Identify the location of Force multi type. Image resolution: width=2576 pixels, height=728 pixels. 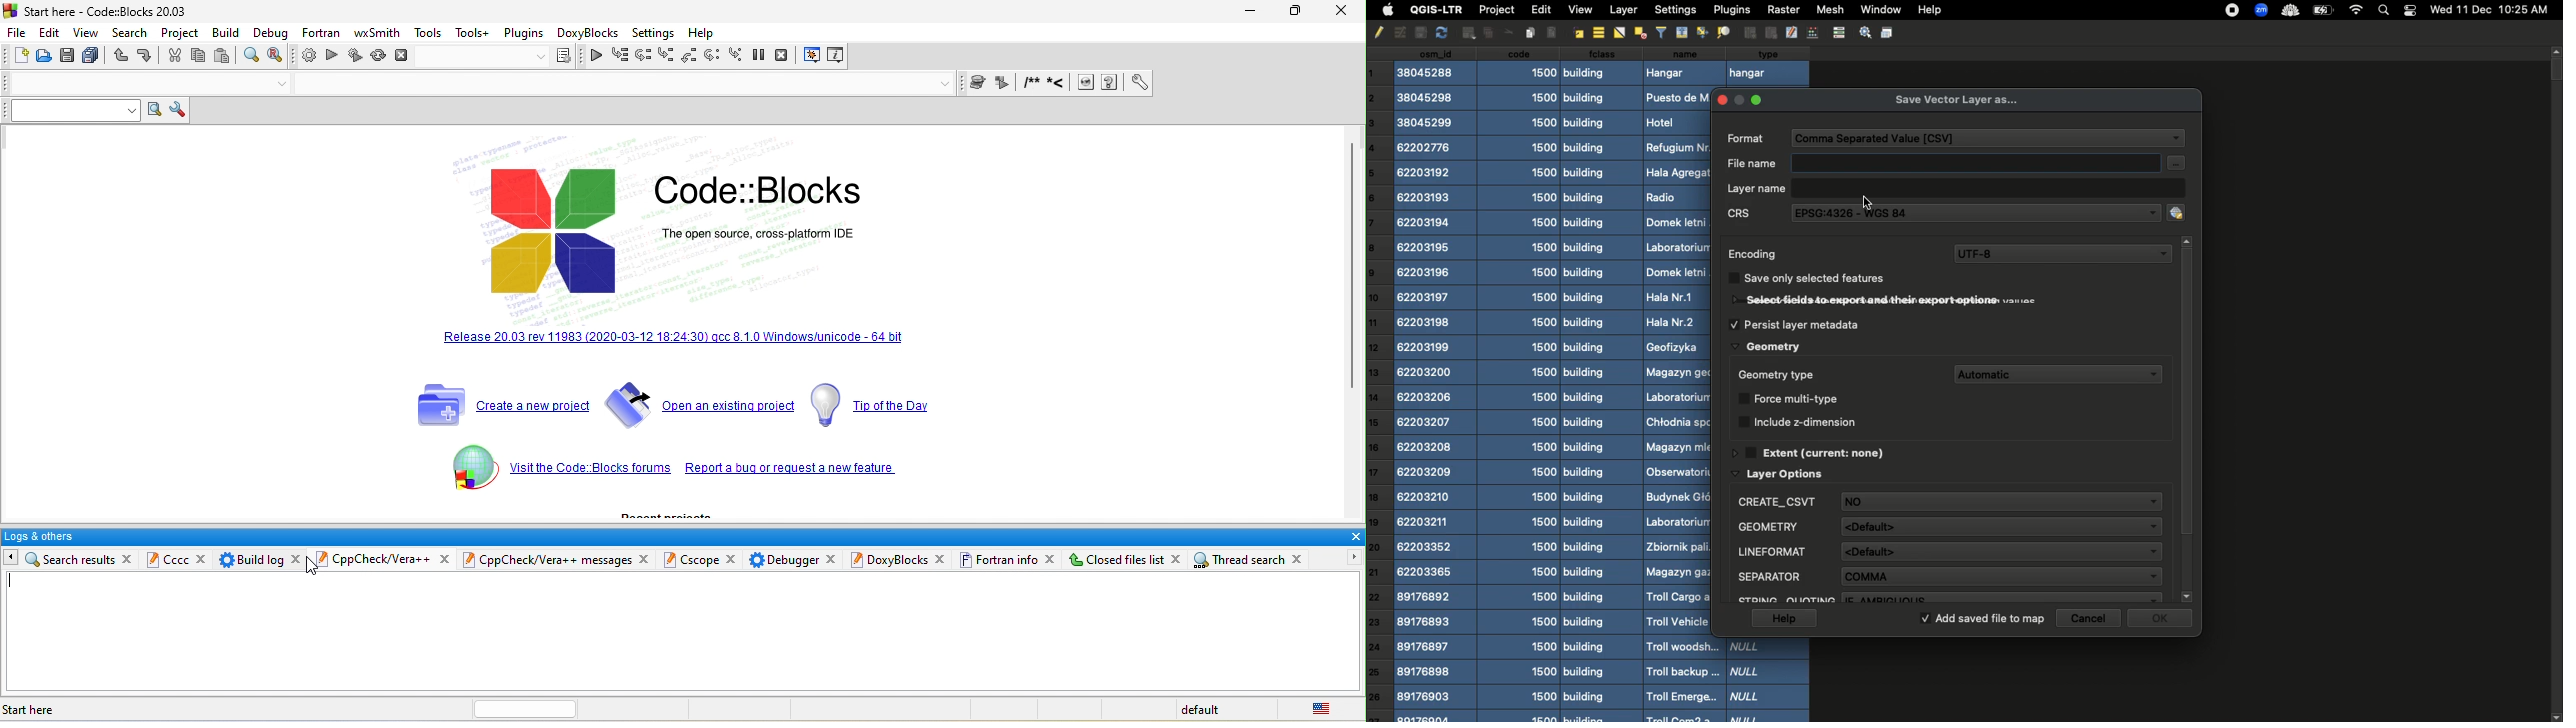
(1799, 395).